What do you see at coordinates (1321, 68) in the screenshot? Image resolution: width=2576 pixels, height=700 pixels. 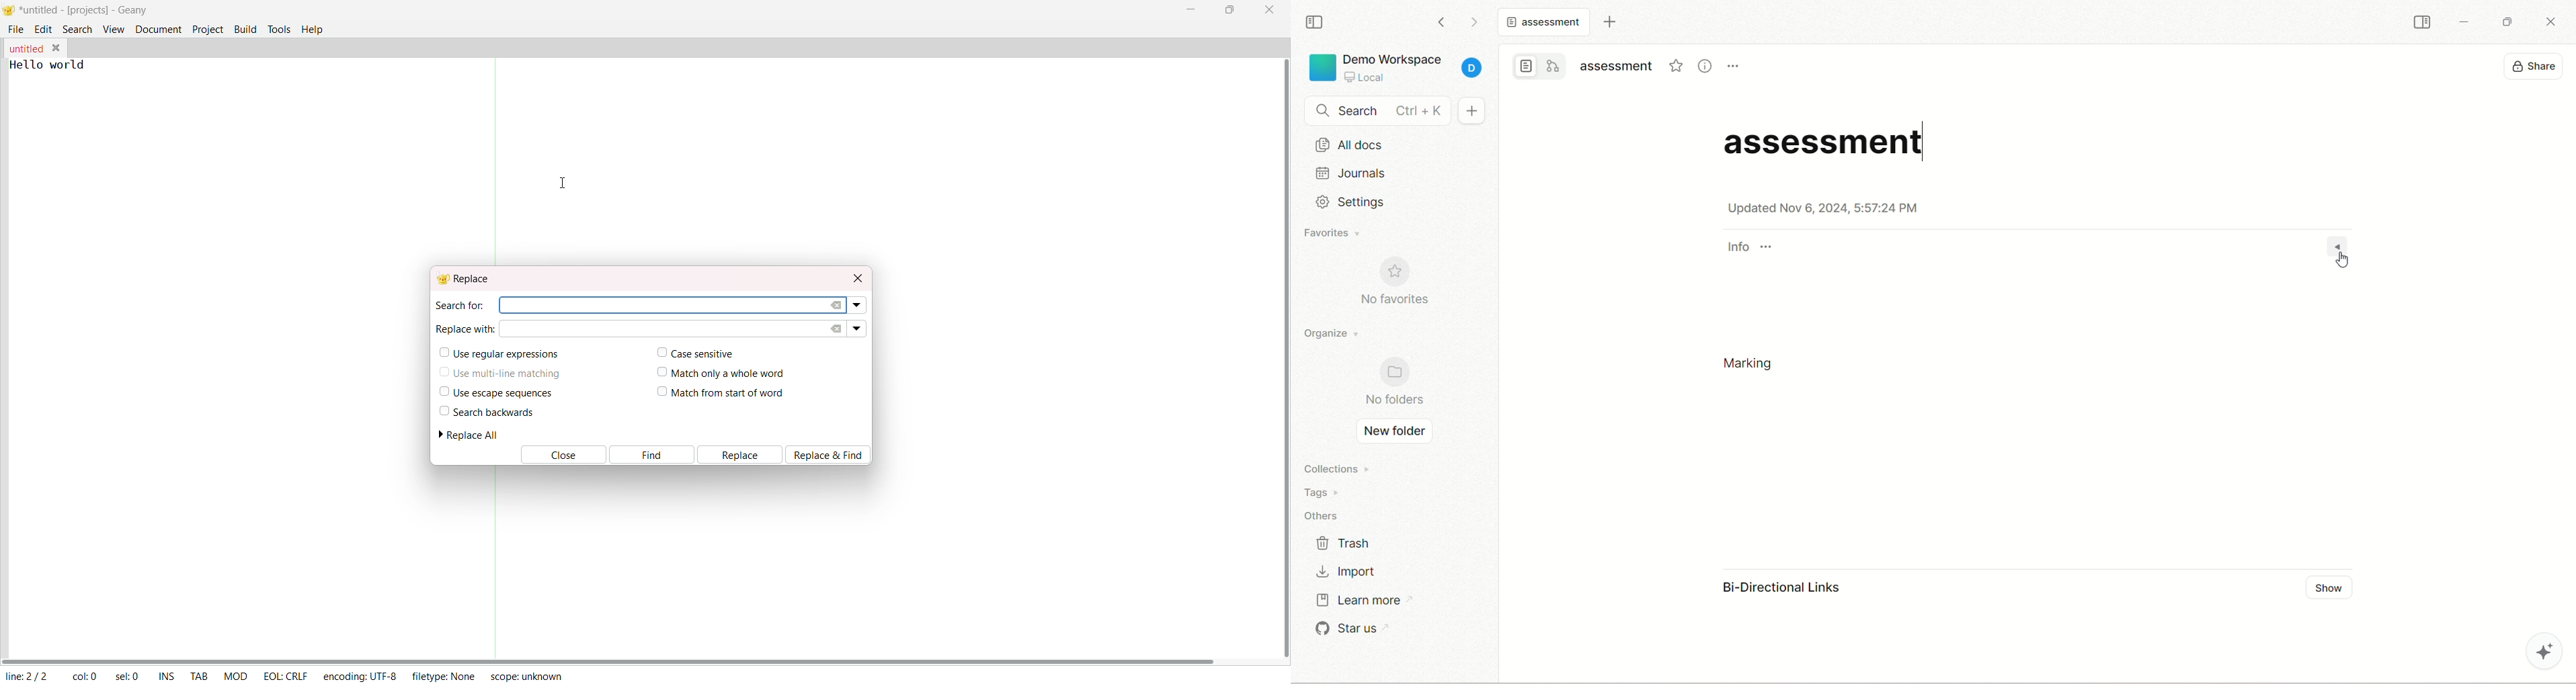 I see `logo` at bounding box center [1321, 68].